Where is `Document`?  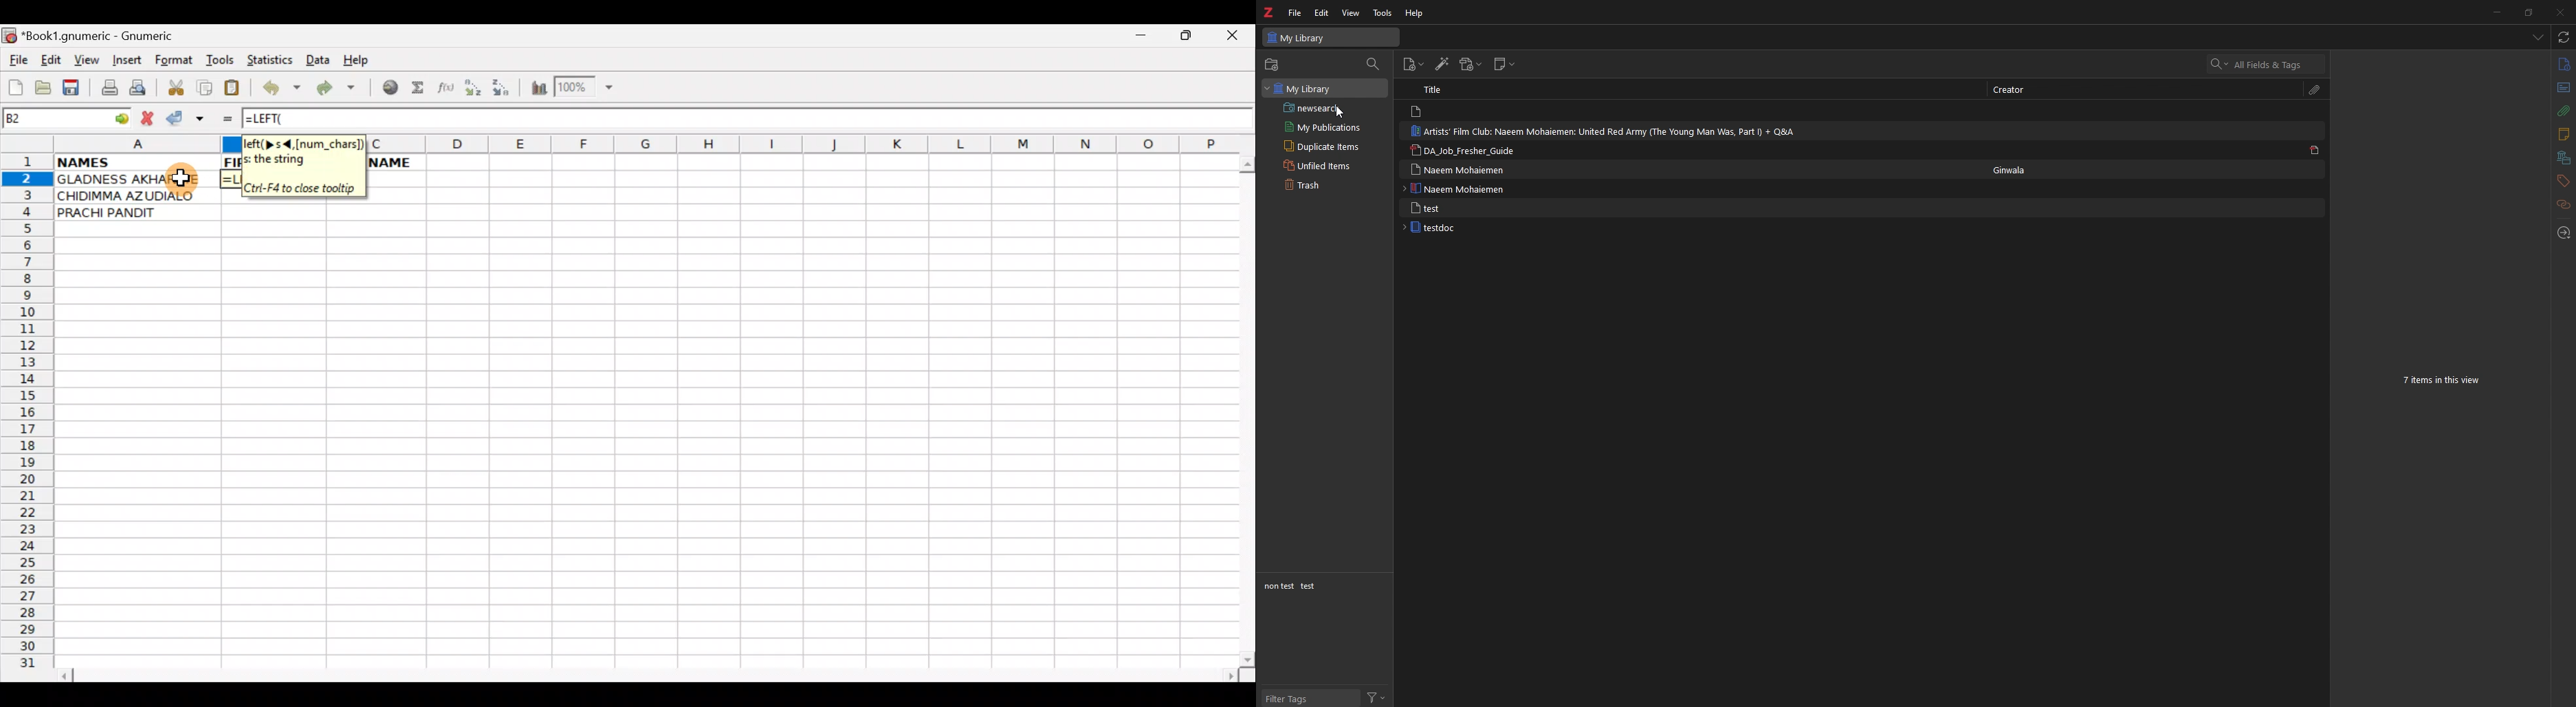 Document is located at coordinates (1417, 111).